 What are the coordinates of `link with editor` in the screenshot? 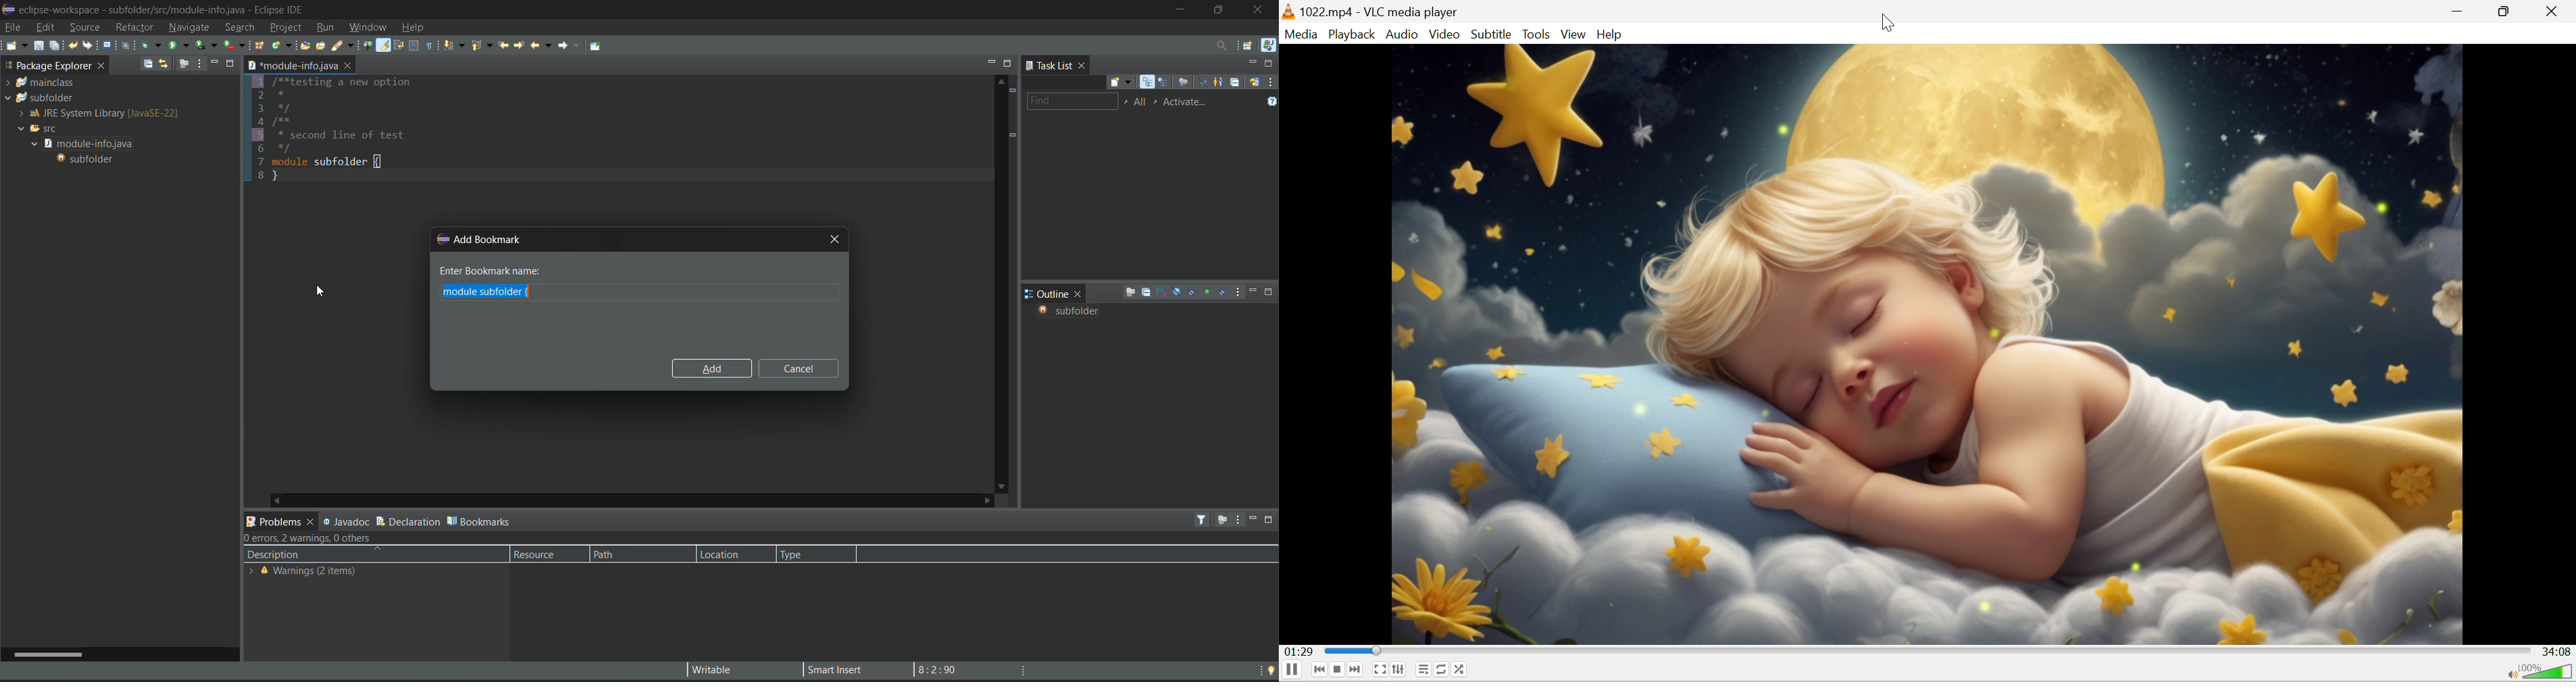 It's located at (165, 64).